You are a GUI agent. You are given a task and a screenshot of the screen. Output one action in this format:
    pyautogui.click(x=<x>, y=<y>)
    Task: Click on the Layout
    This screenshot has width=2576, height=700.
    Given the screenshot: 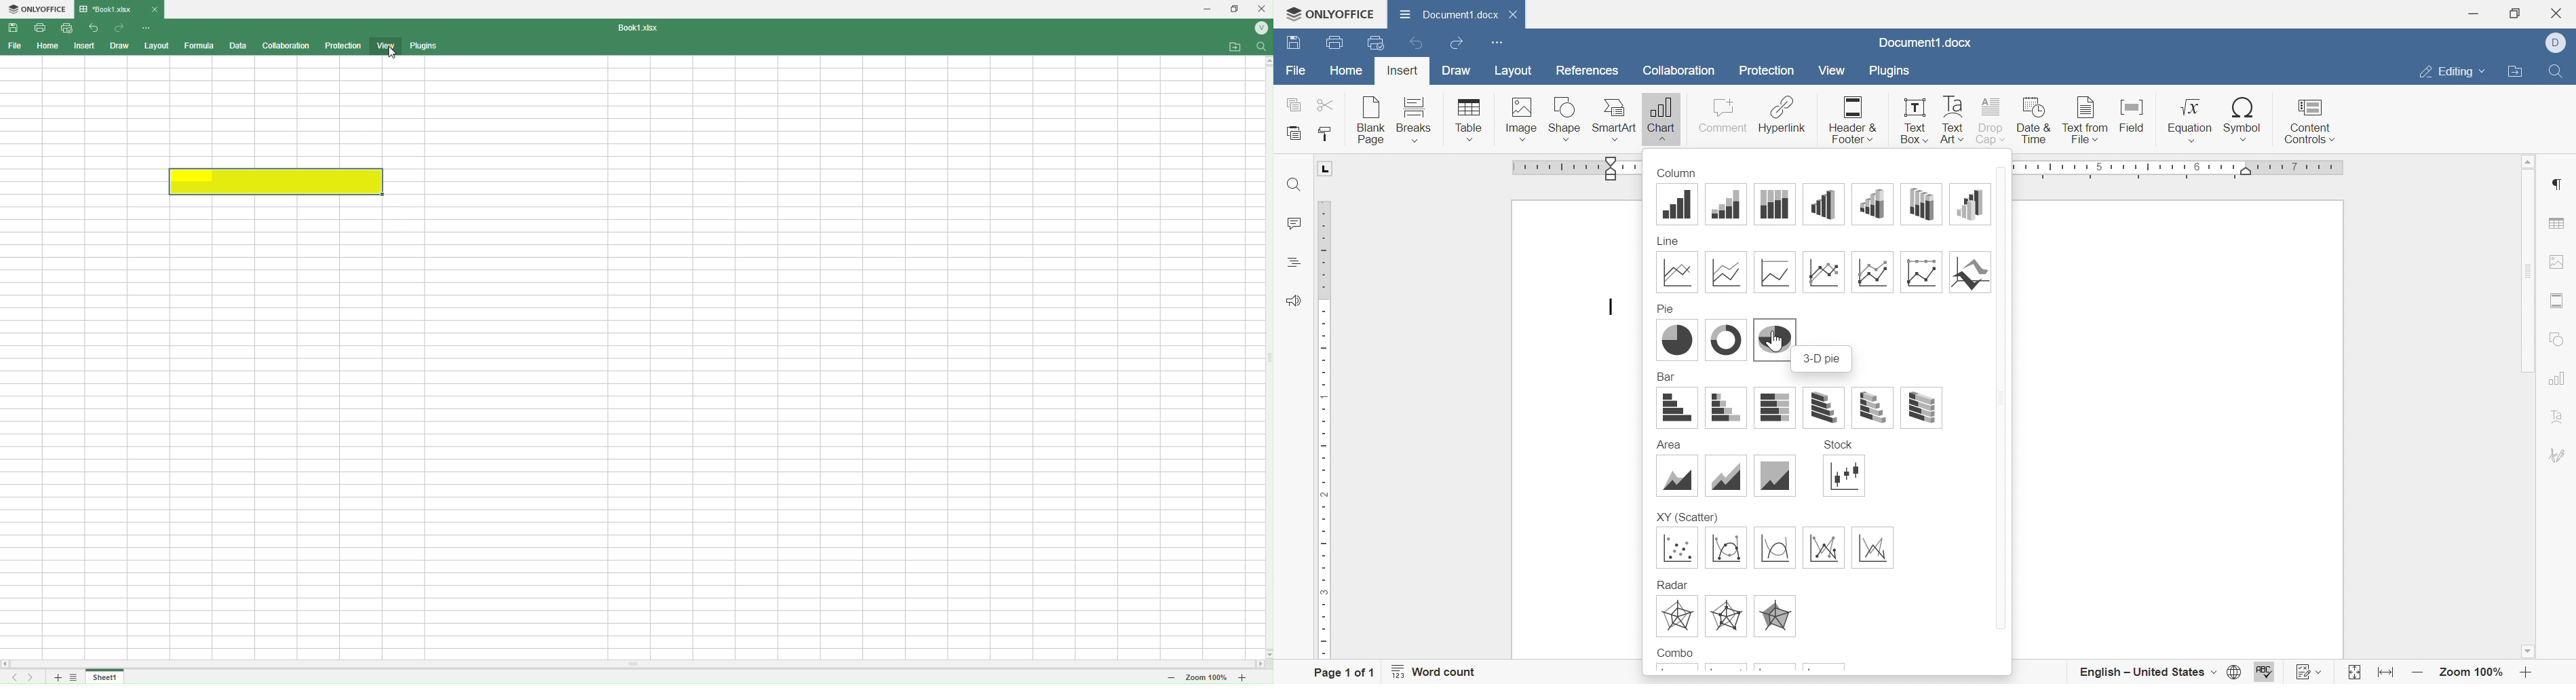 What is the action you would take?
    pyautogui.click(x=156, y=46)
    